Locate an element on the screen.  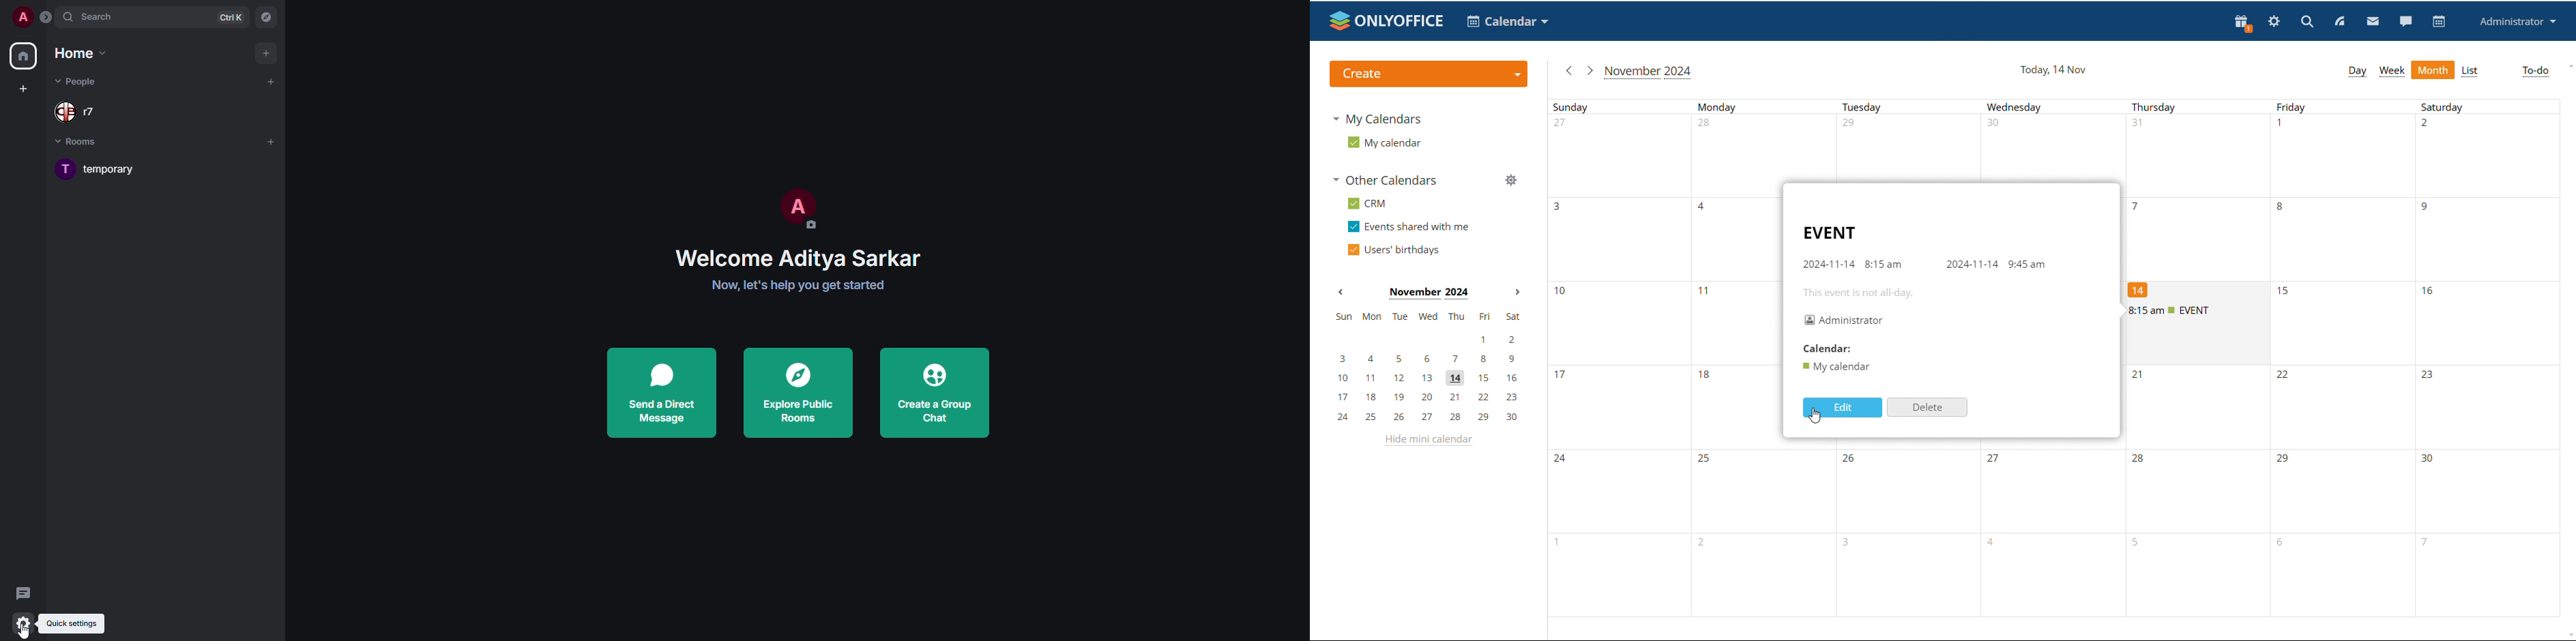
navigator is located at coordinates (264, 18).